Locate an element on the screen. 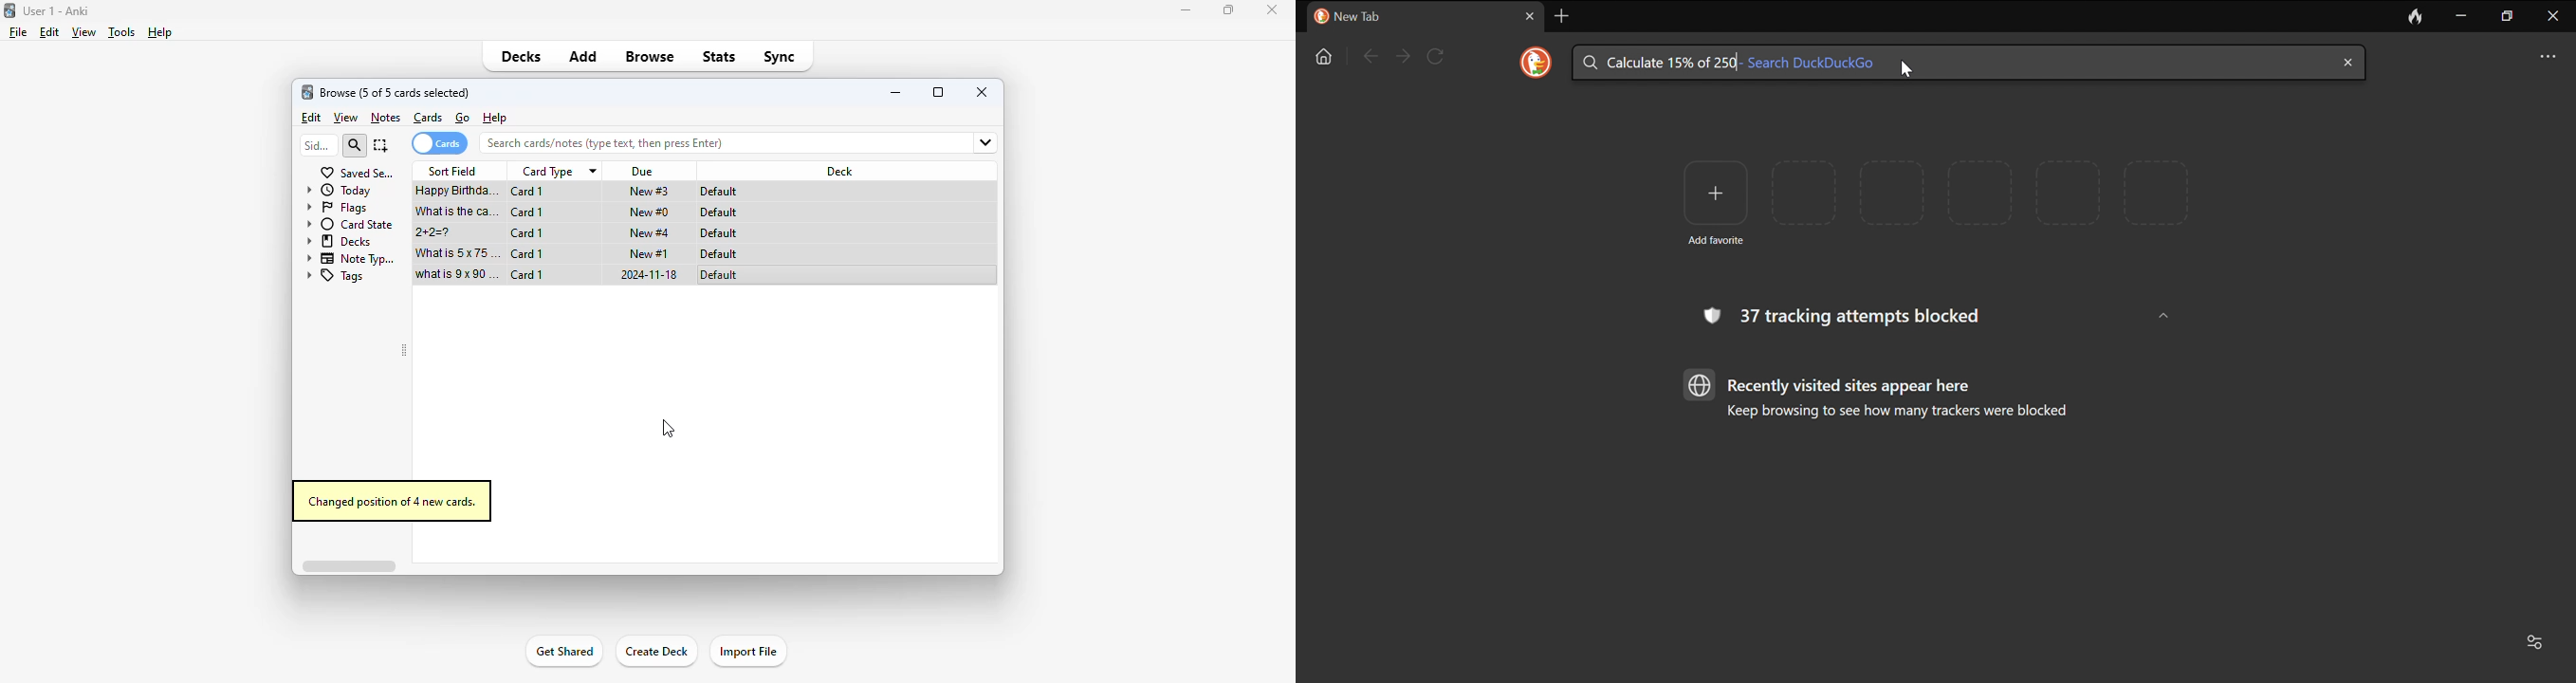  fields is located at coordinates (977, 143).